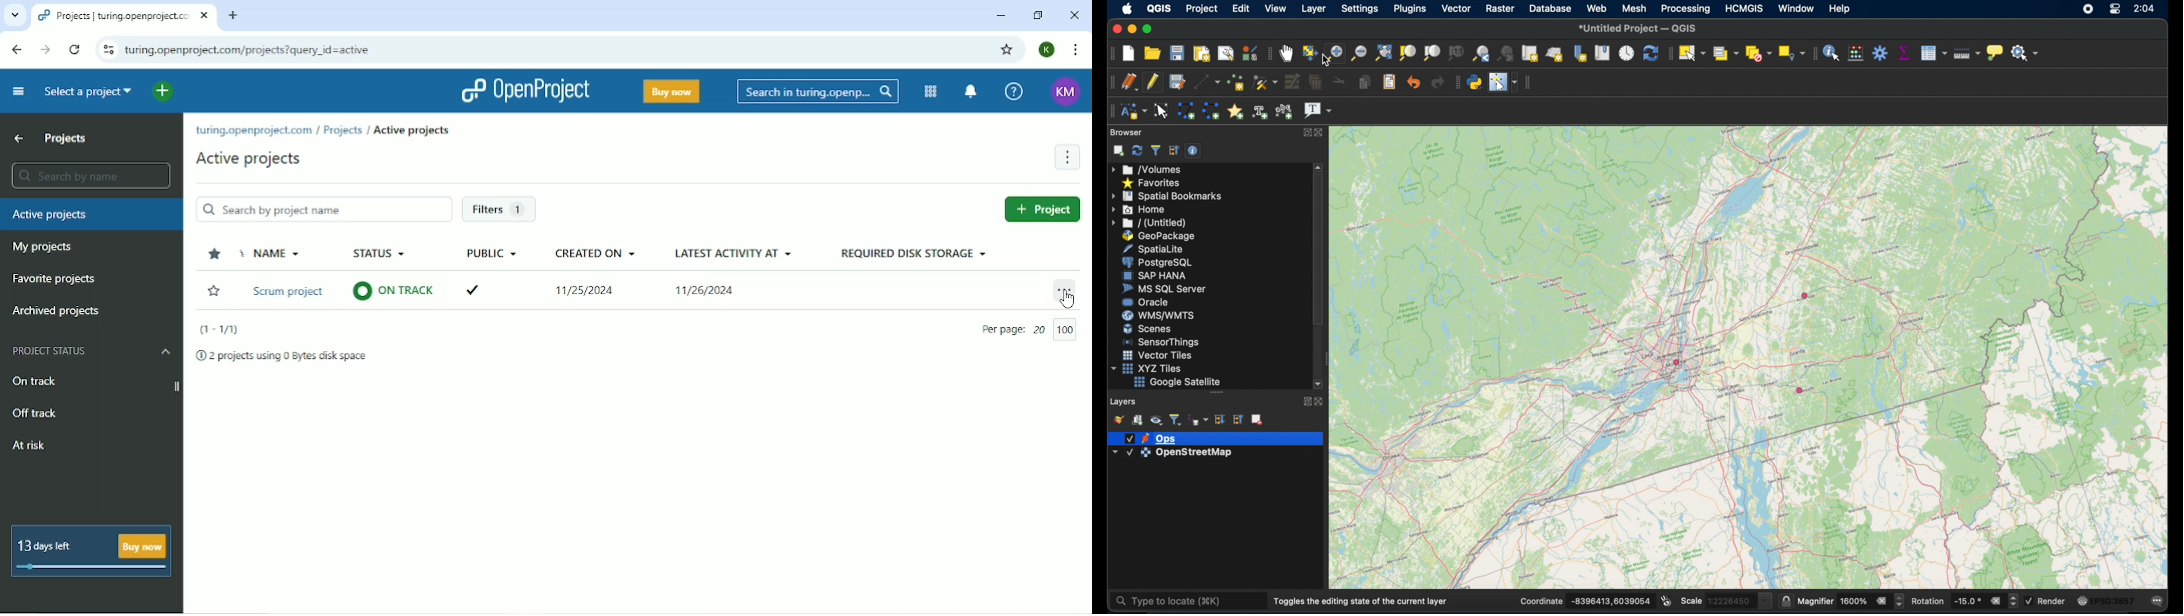 This screenshot has height=616, width=2184. What do you see at coordinates (219, 330) in the screenshot?
I see `(T-1/1)` at bounding box center [219, 330].